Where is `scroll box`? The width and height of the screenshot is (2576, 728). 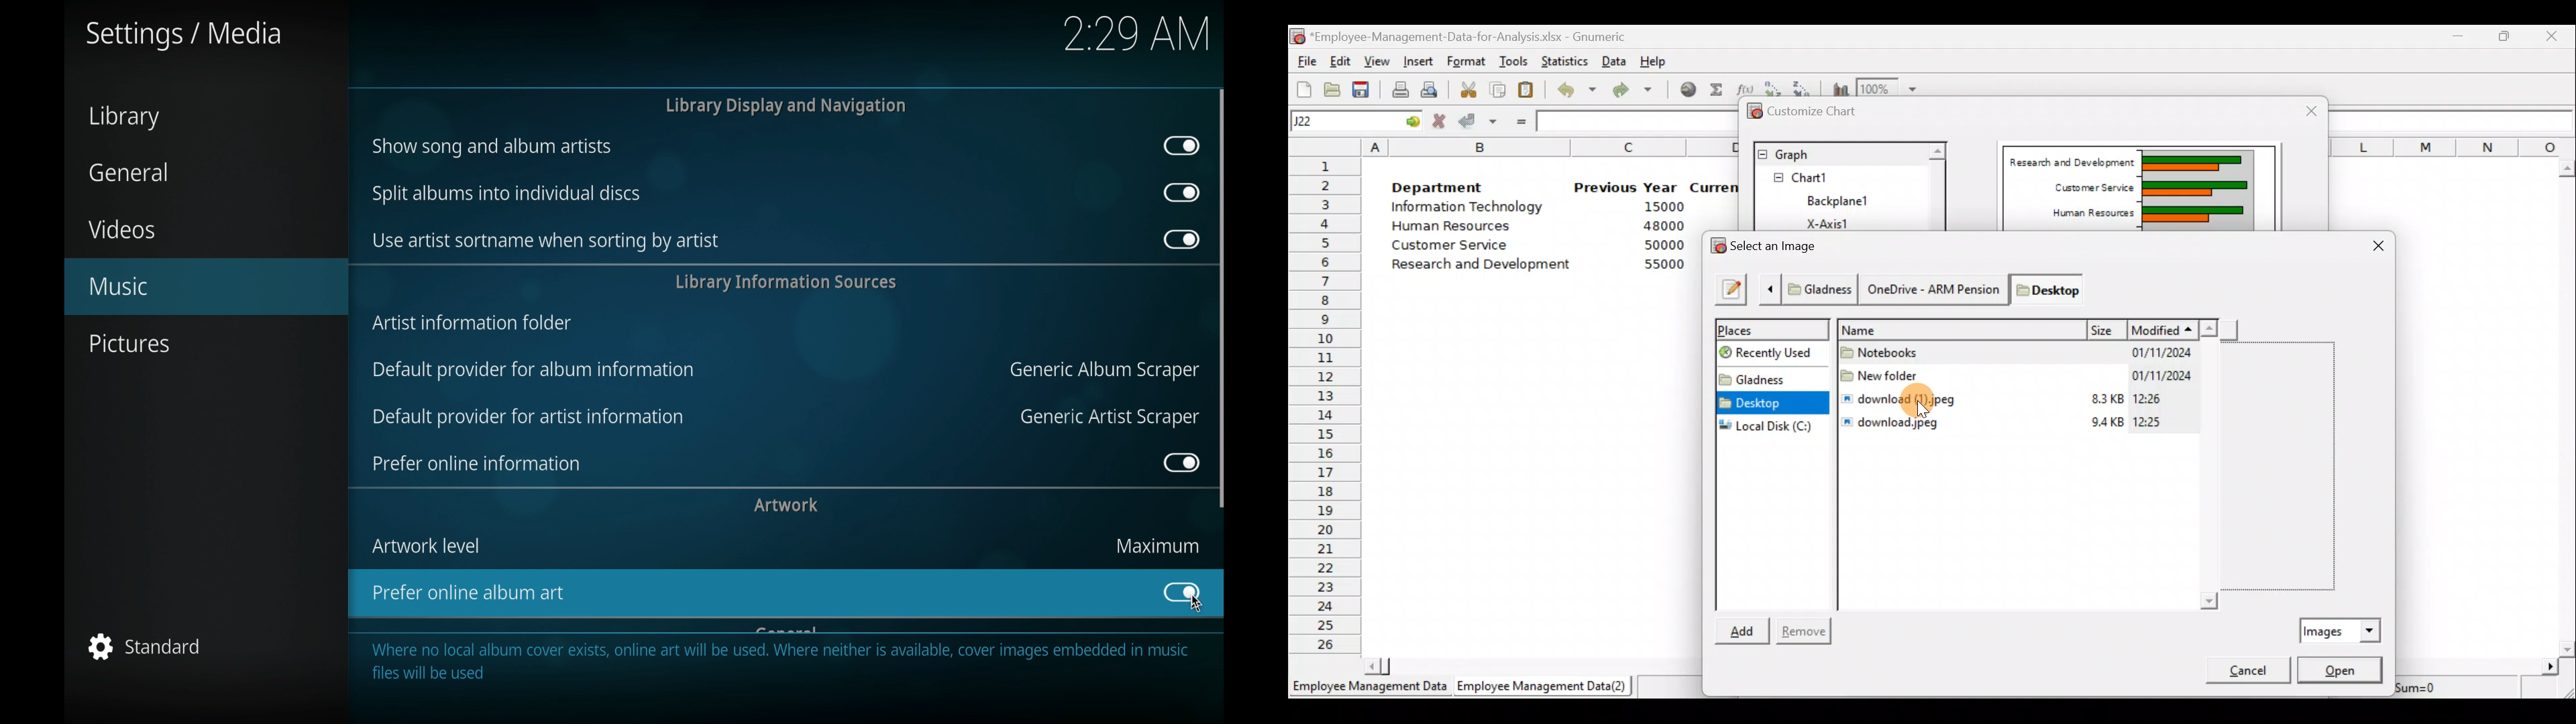
scroll box is located at coordinates (1223, 298).